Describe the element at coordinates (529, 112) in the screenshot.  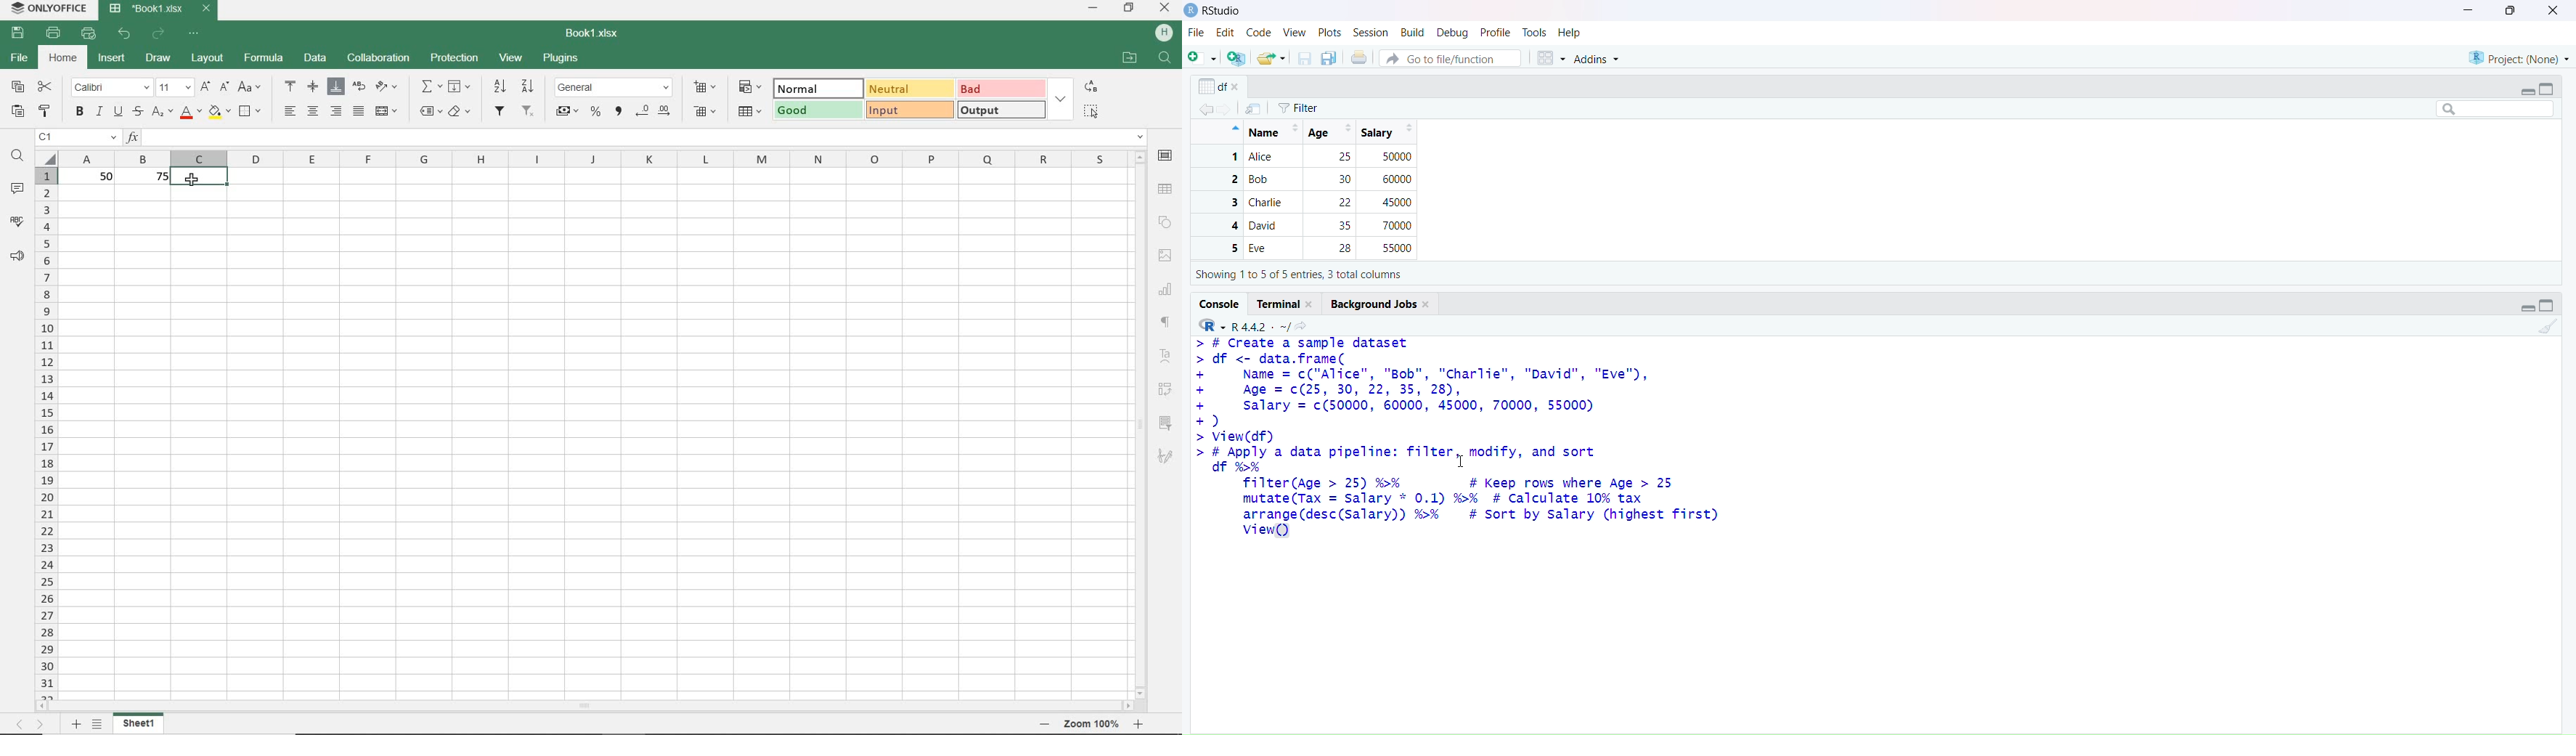
I see `remove filter` at that location.